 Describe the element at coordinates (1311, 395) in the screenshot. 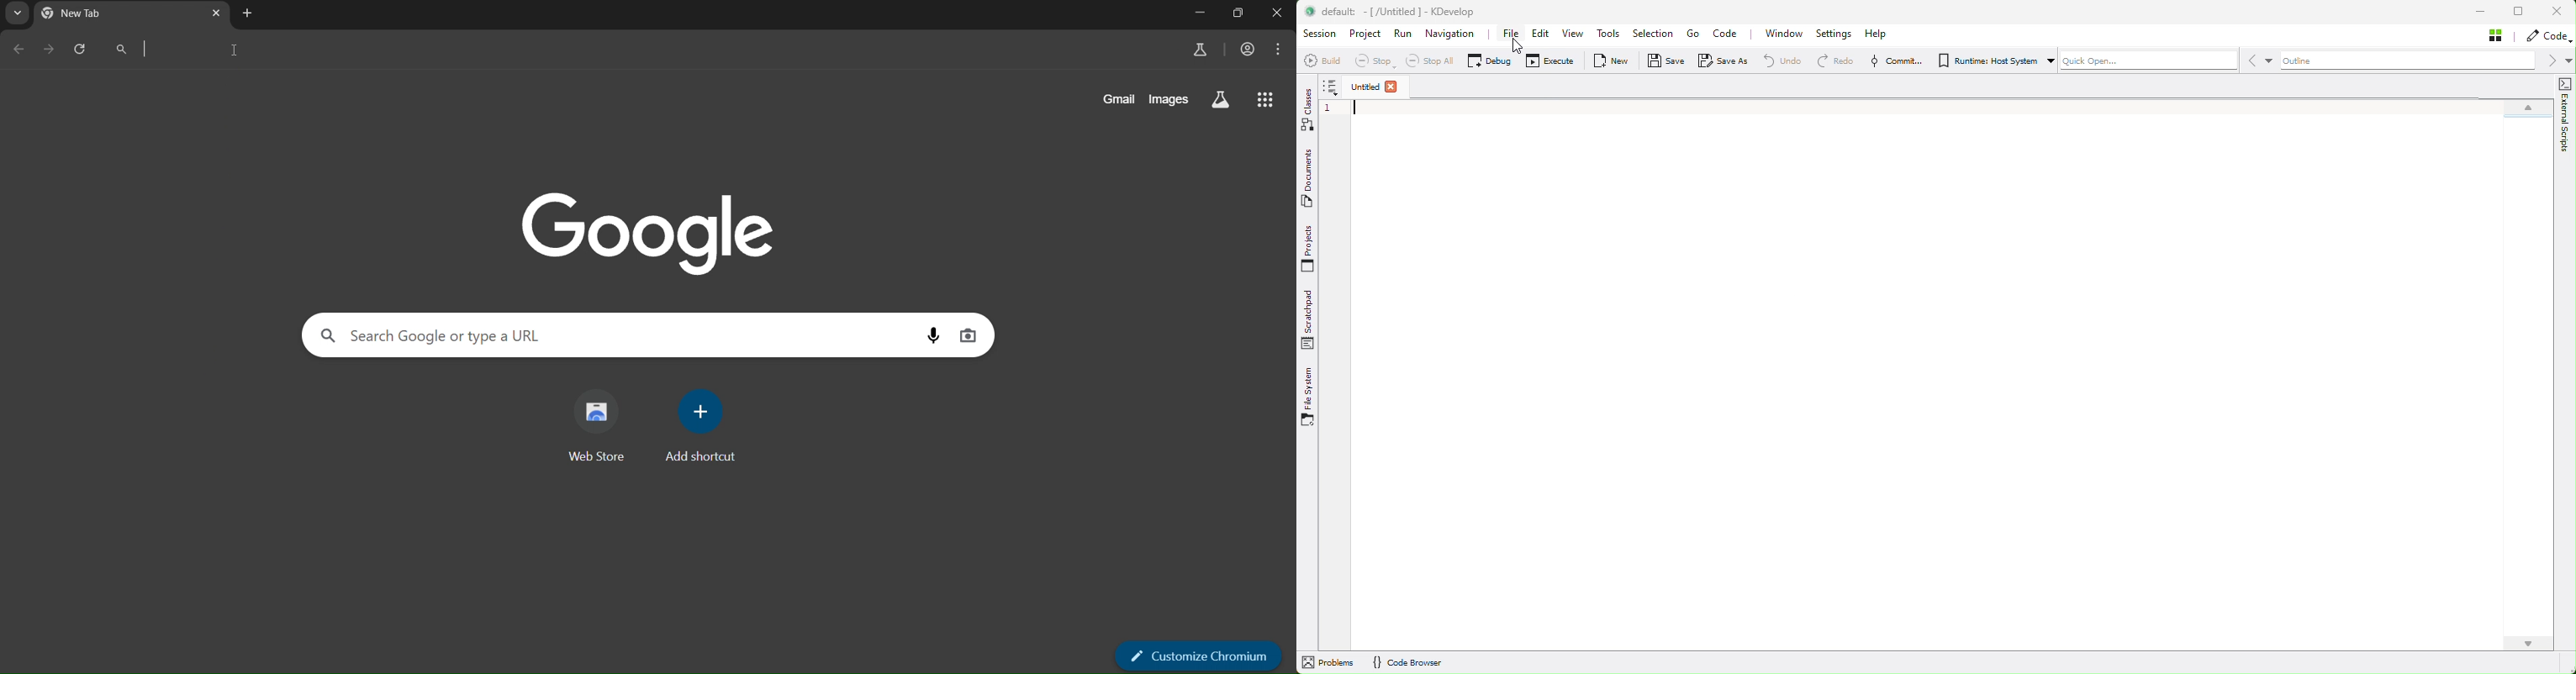

I see `File system` at that location.